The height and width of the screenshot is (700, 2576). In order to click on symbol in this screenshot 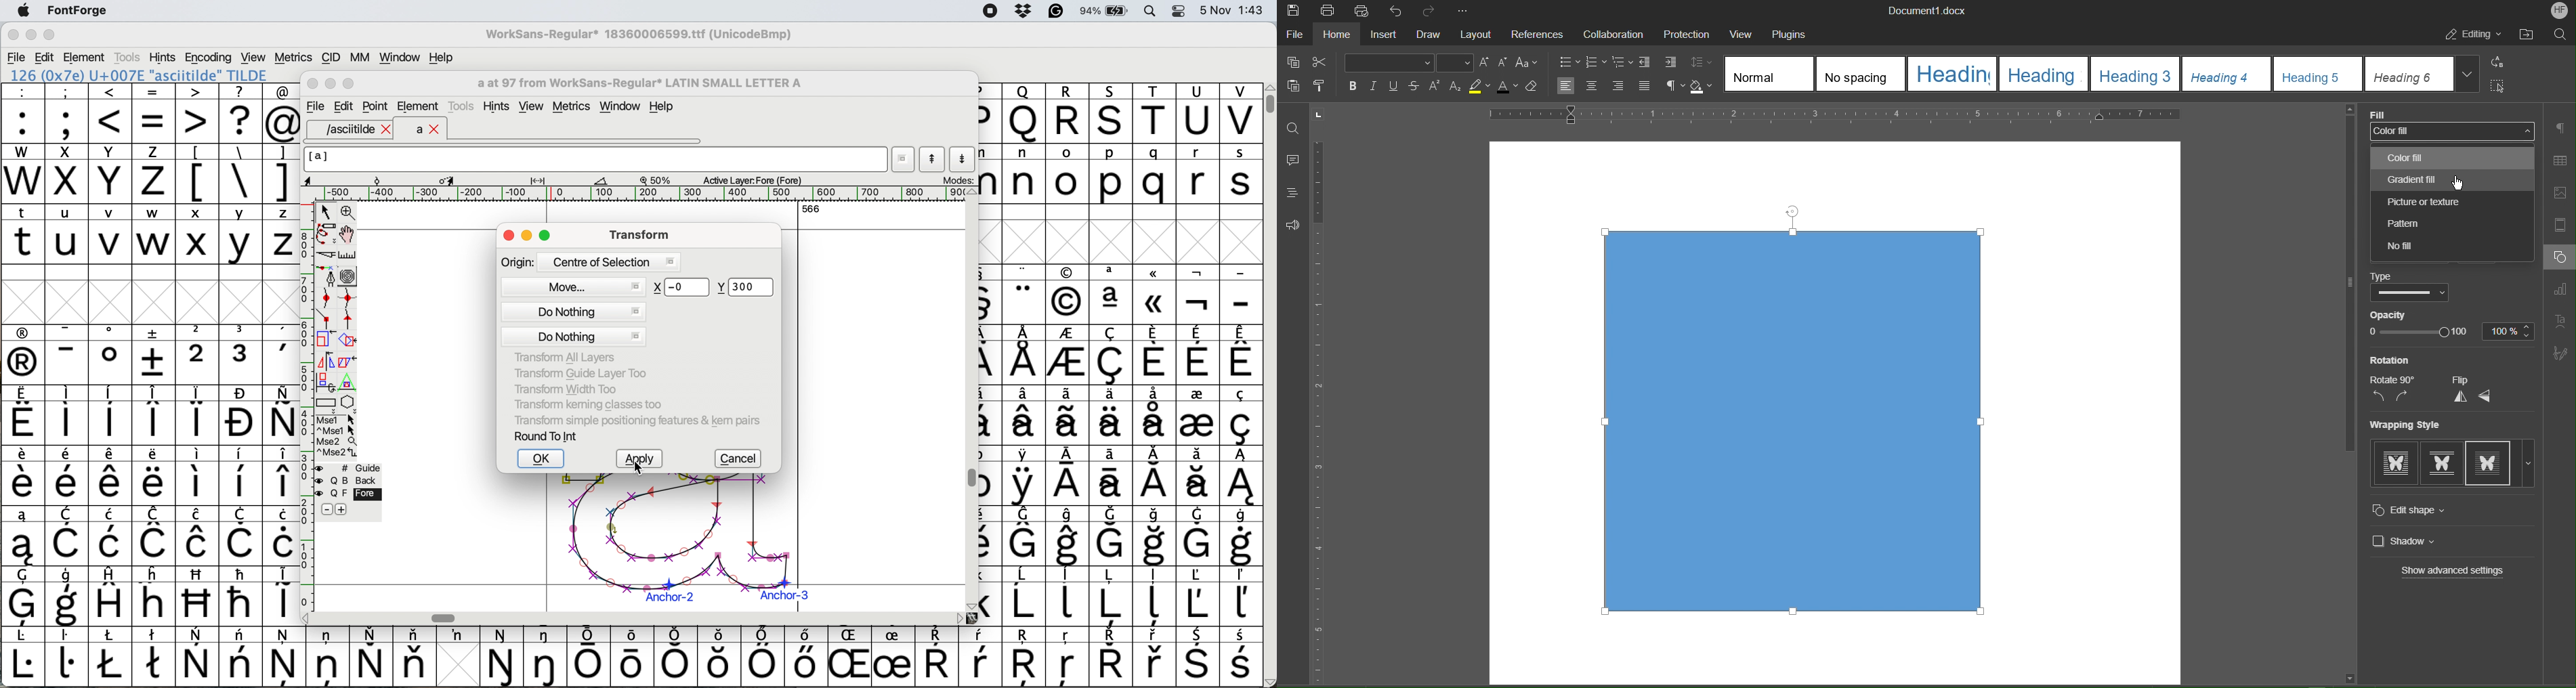, I will do `click(1154, 354)`.